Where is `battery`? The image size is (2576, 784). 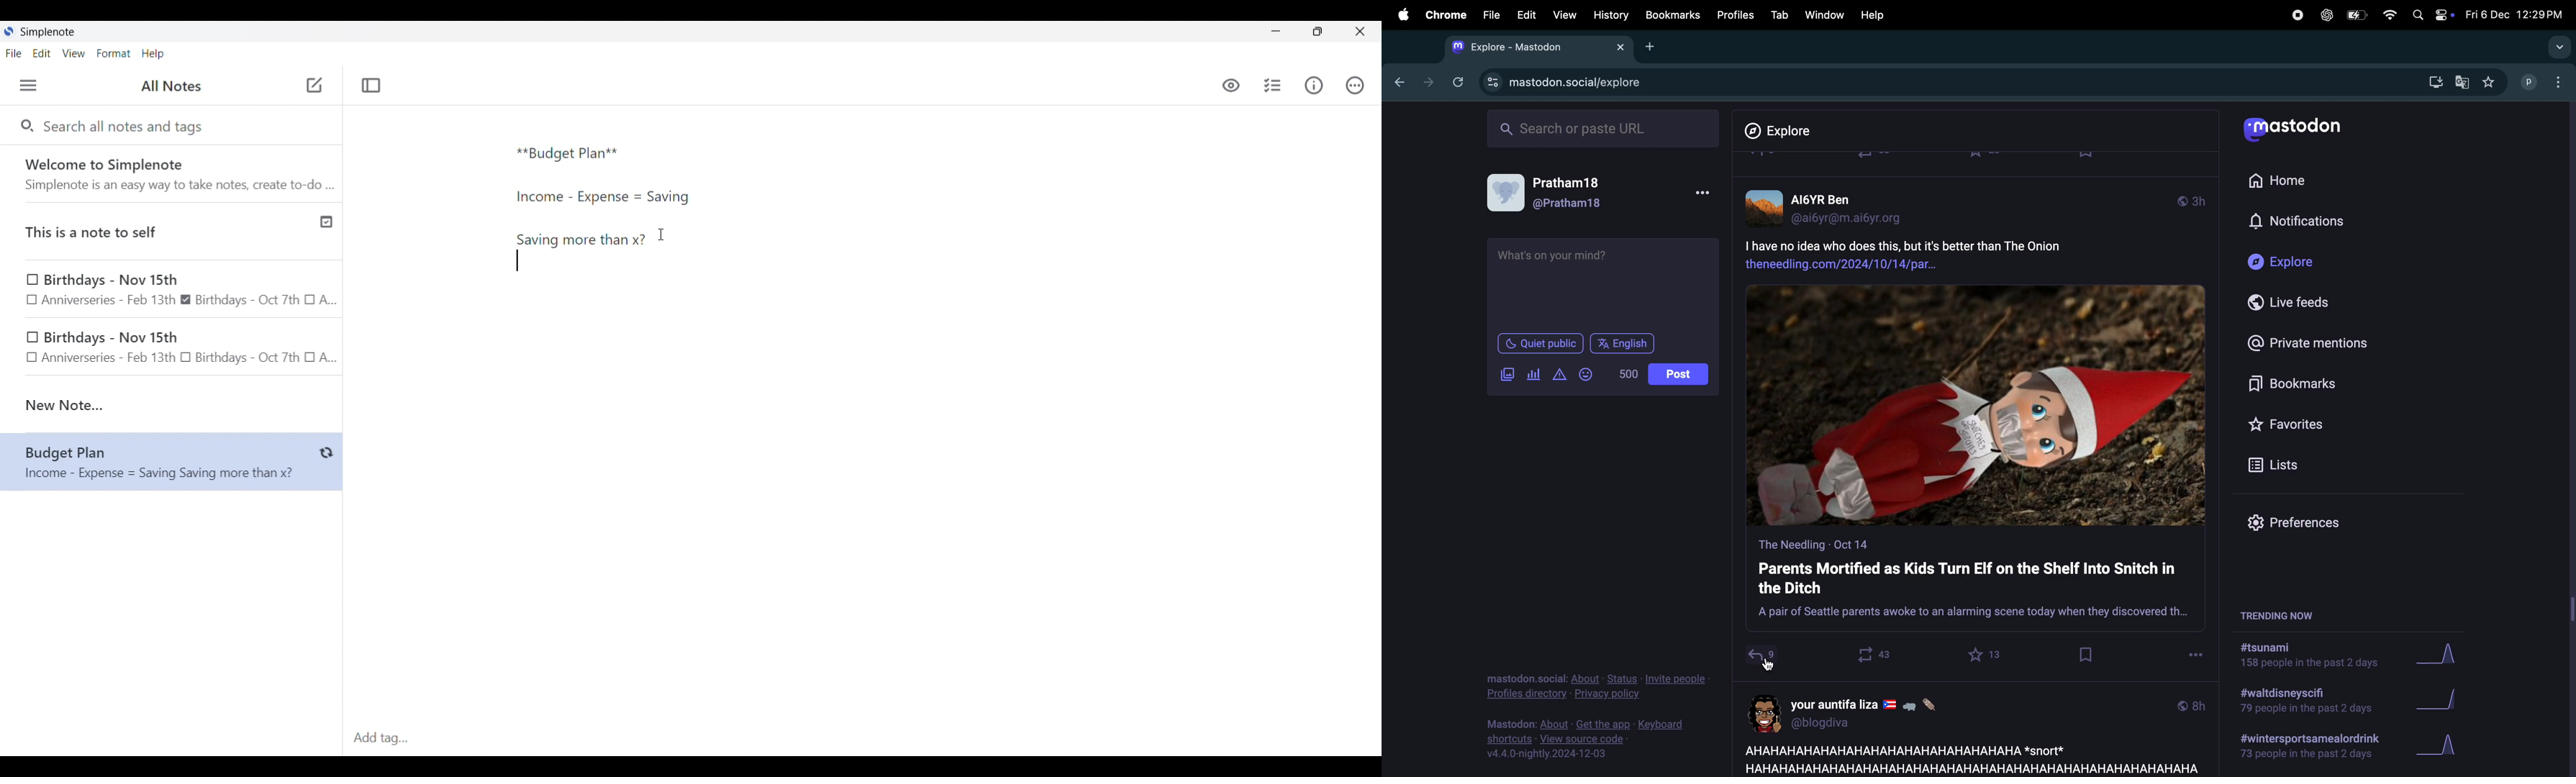
battery is located at coordinates (2356, 16).